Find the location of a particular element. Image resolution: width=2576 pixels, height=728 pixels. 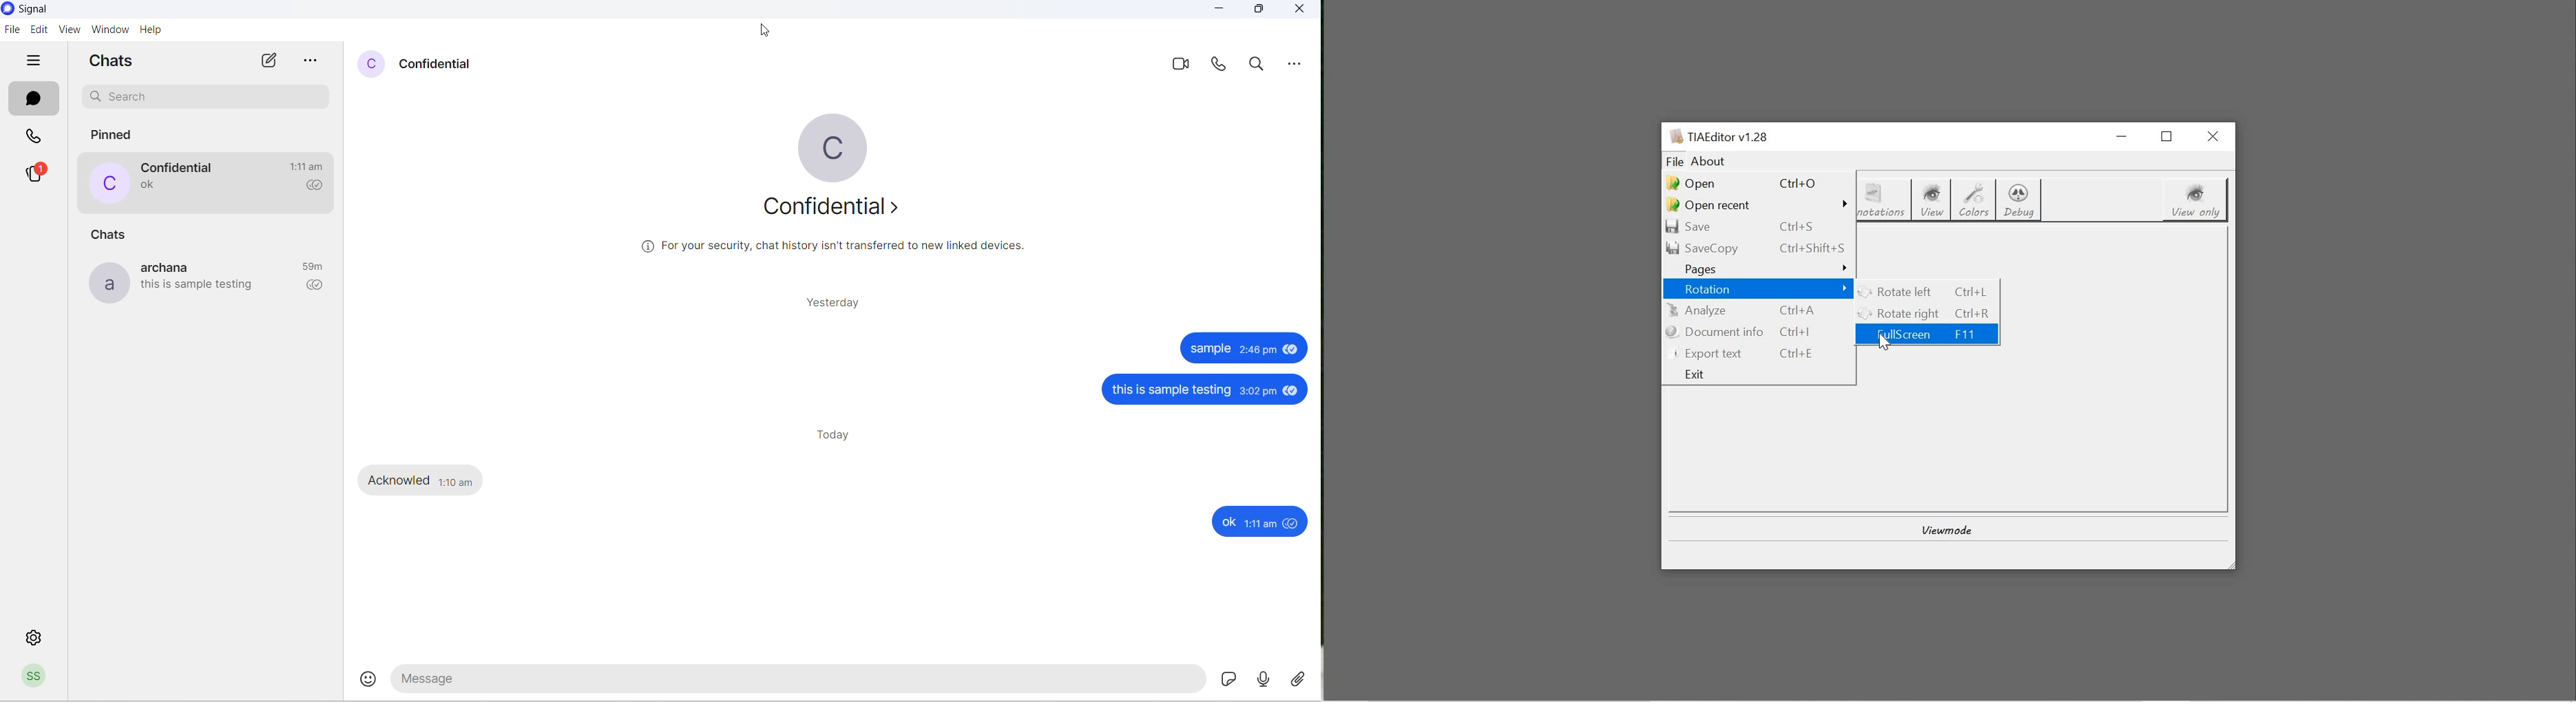

window is located at coordinates (109, 30).